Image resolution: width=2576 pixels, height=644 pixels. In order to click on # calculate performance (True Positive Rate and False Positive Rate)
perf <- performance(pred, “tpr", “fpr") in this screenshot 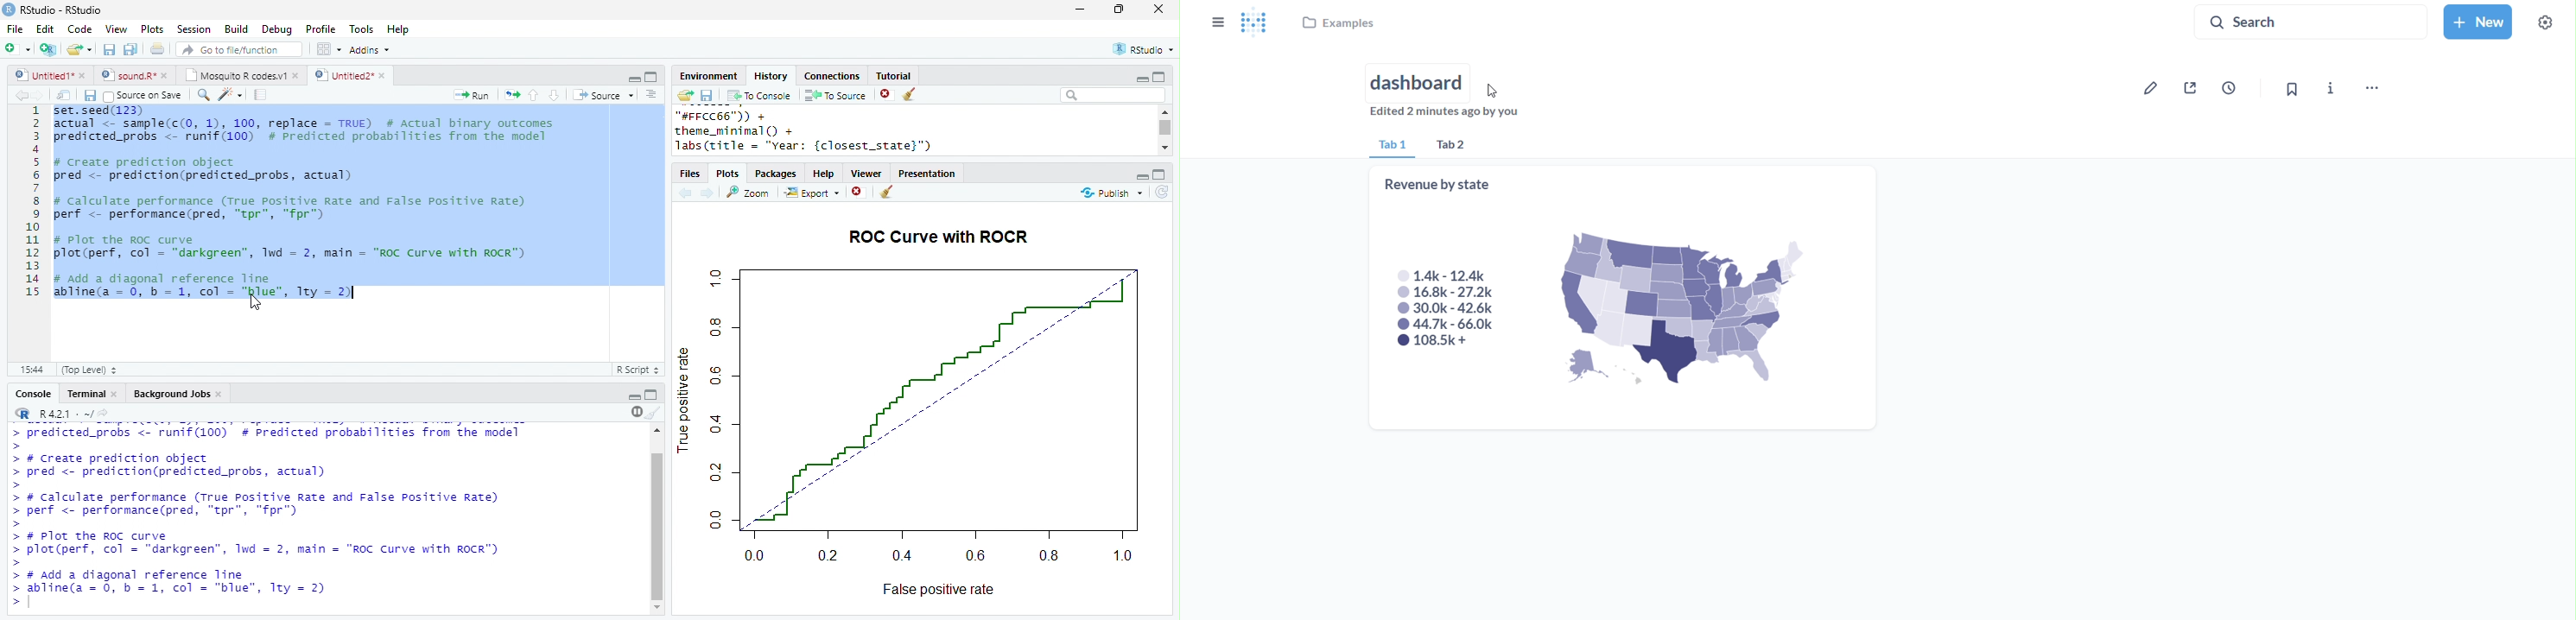, I will do `click(290, 207)`.